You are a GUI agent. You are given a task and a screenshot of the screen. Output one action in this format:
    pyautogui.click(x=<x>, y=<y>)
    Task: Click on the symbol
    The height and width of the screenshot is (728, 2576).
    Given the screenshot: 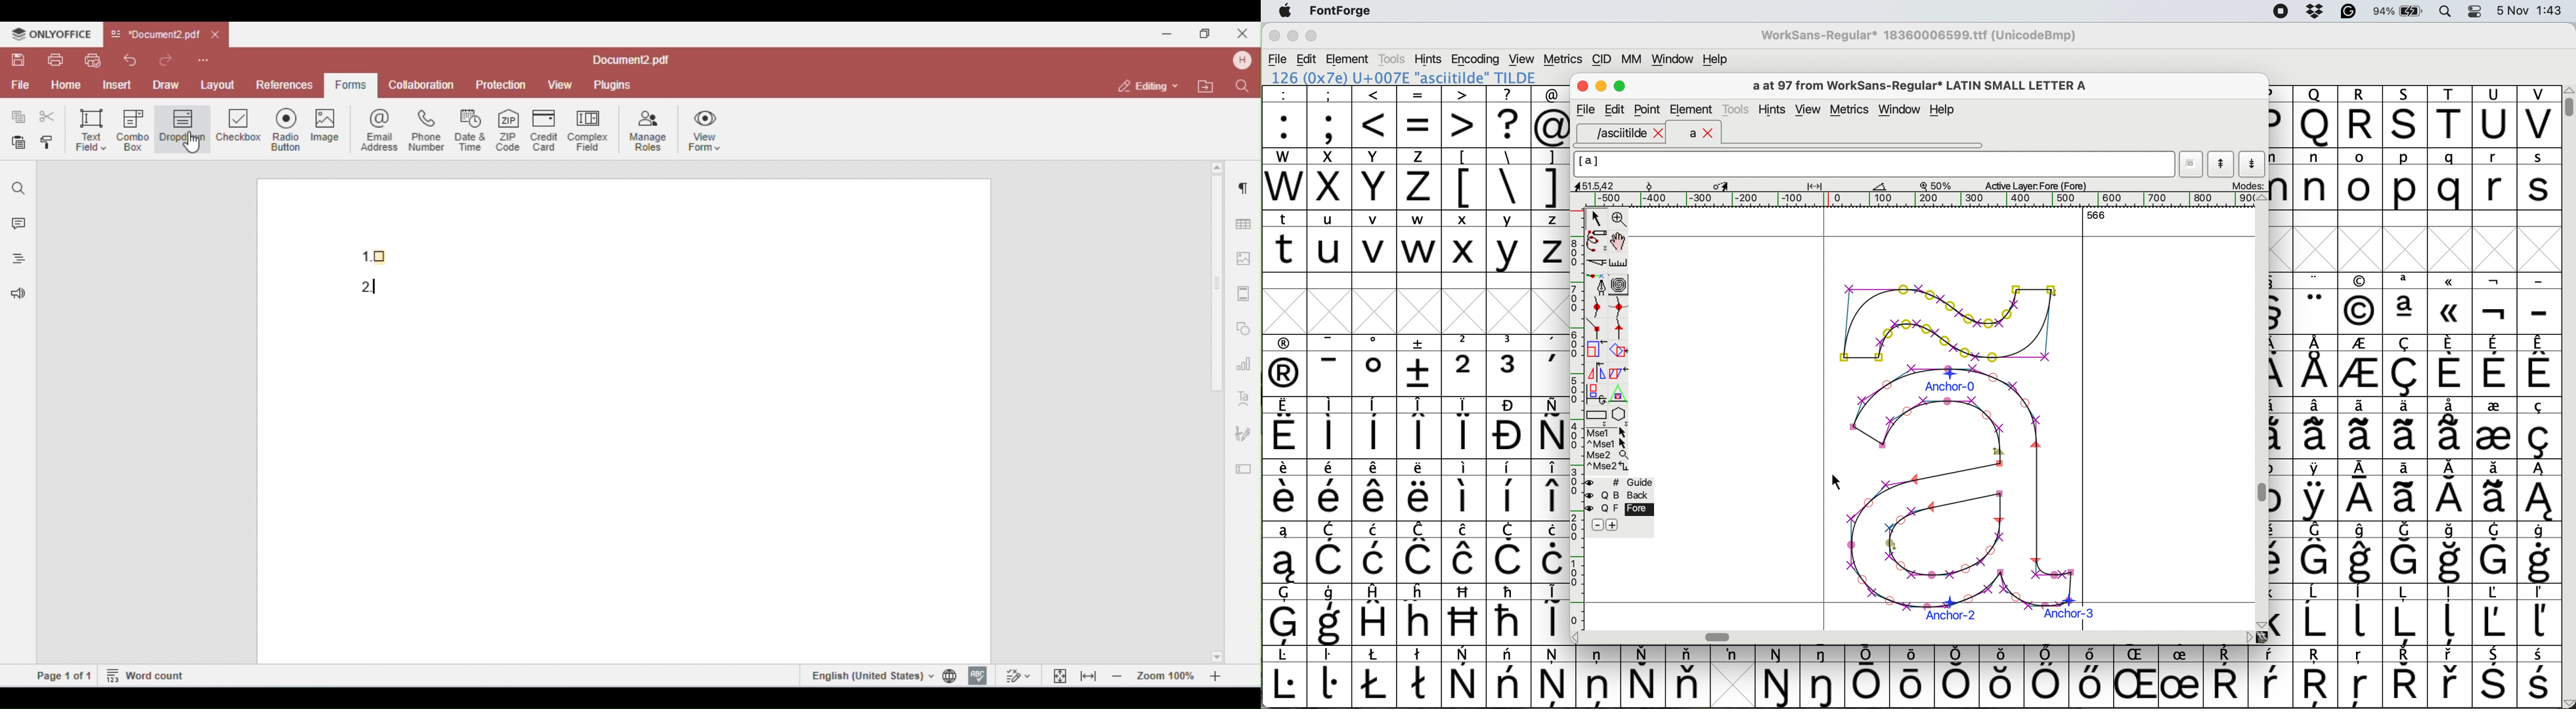 What is the action you would take?
    pyautogui.click(x=2497, y=304)
    